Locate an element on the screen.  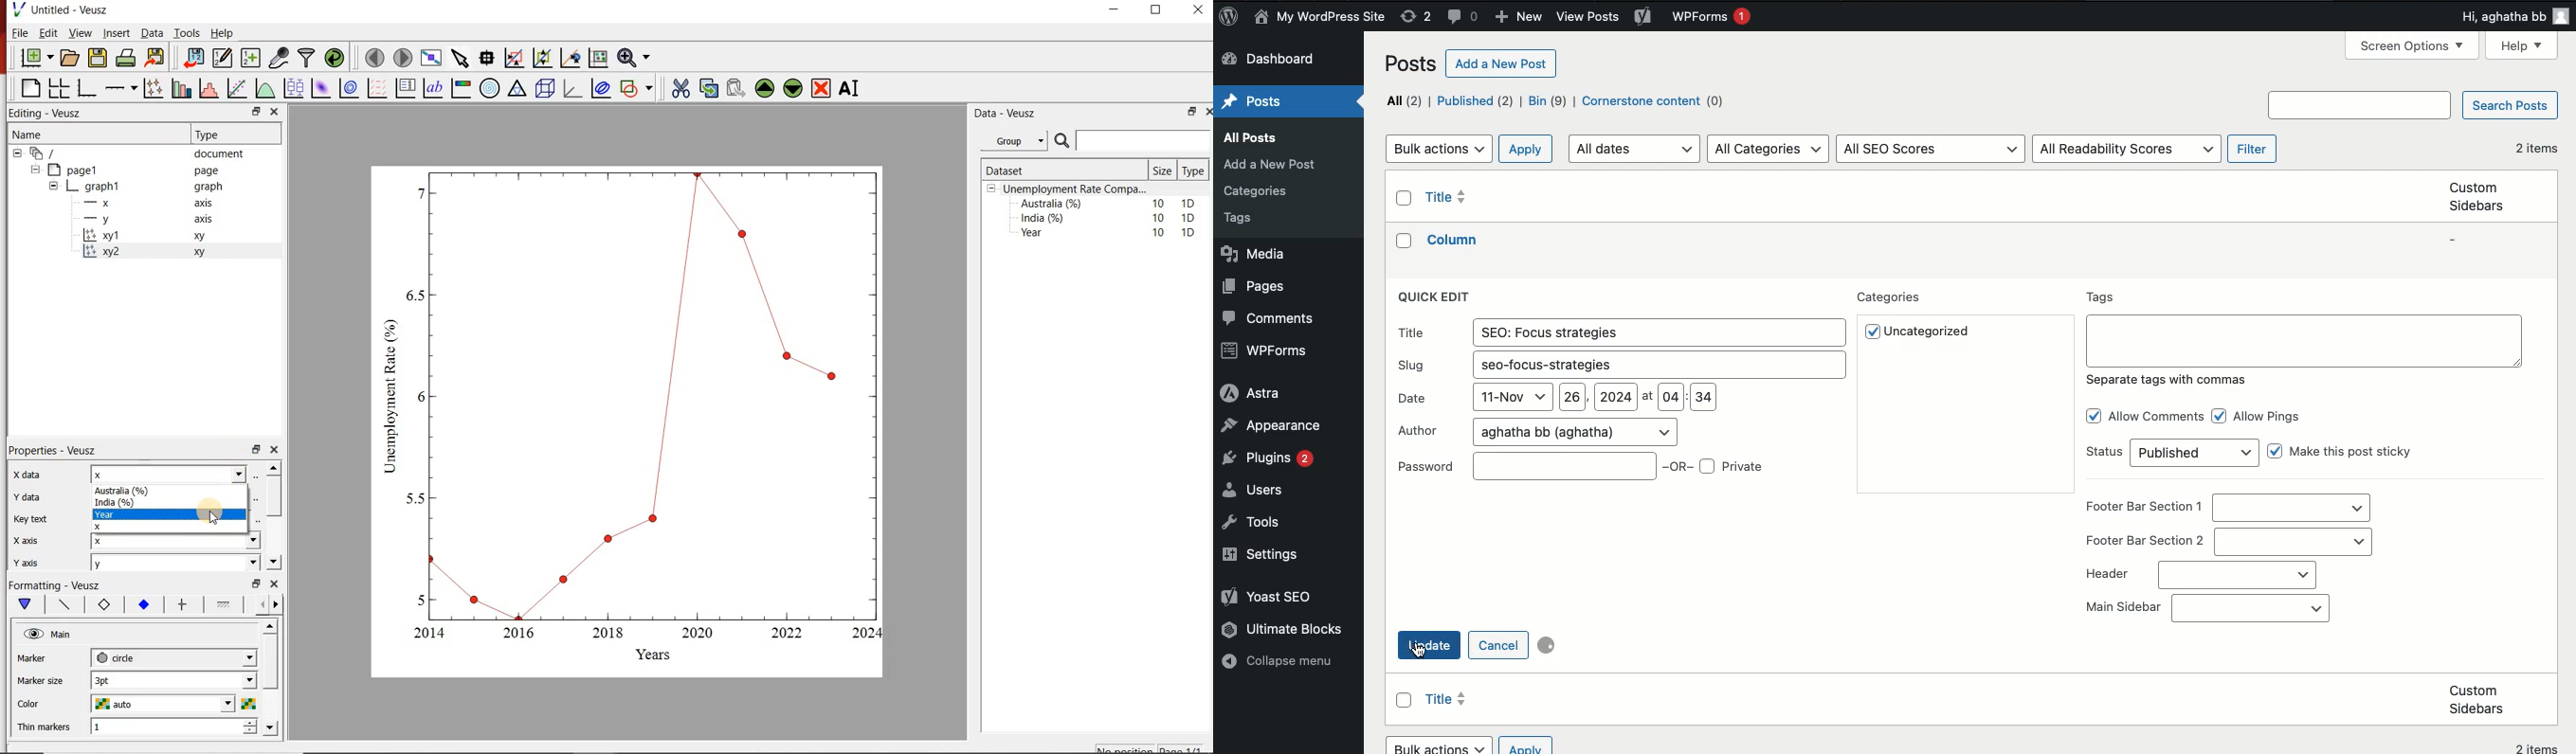
blank page is located at coordinates (30, 87).